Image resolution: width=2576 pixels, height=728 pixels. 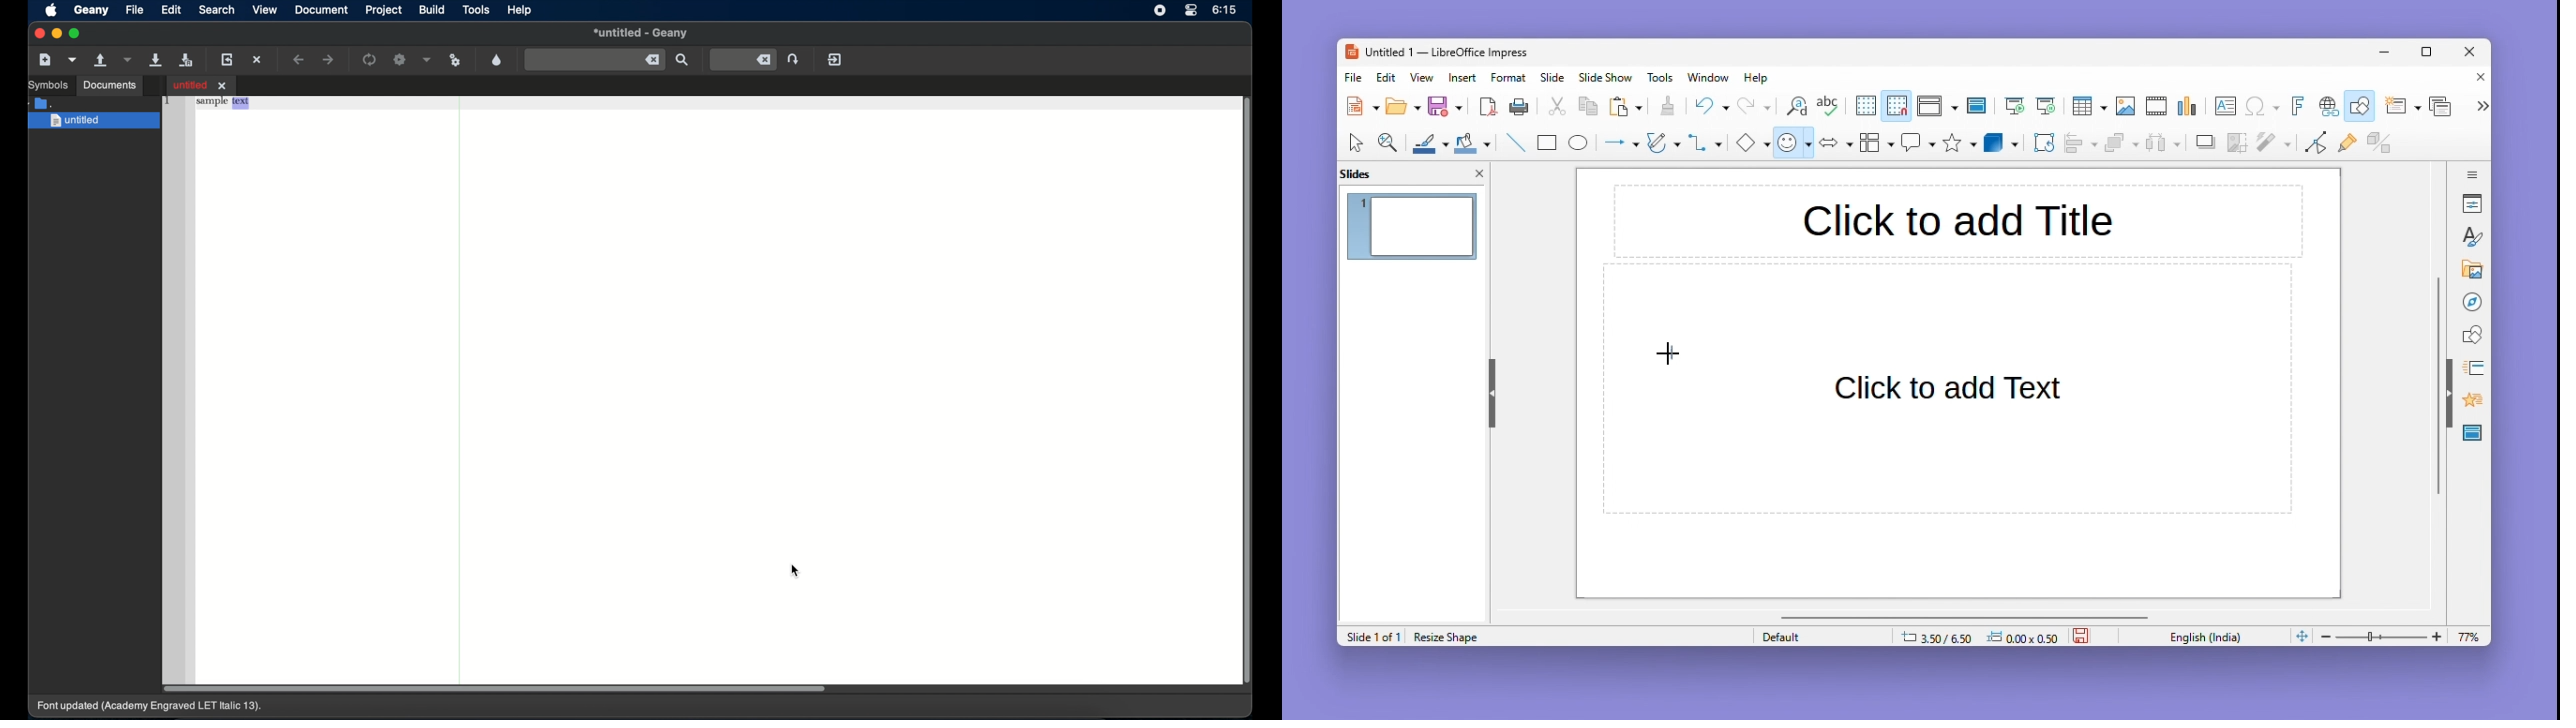 I want to click on snap to grid, so click(x=1896, y=106).